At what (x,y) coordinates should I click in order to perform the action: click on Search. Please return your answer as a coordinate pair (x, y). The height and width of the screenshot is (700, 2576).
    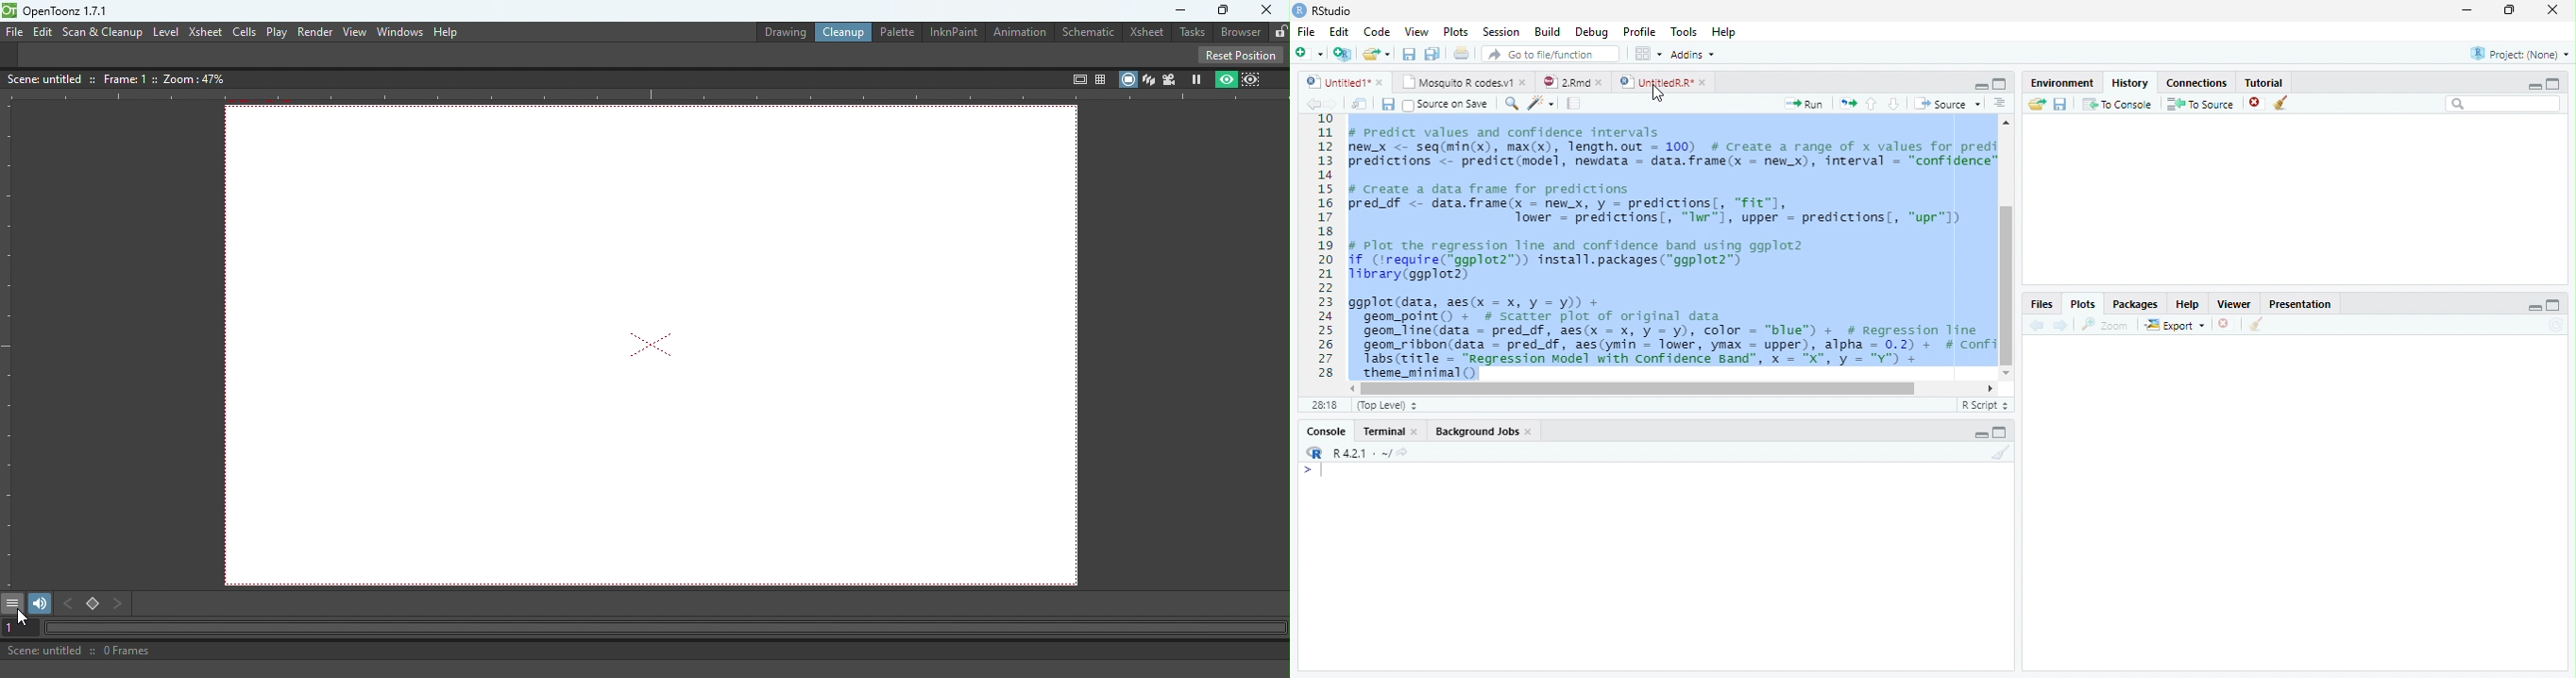
    Looking at the image, I should click on (2506, 104).